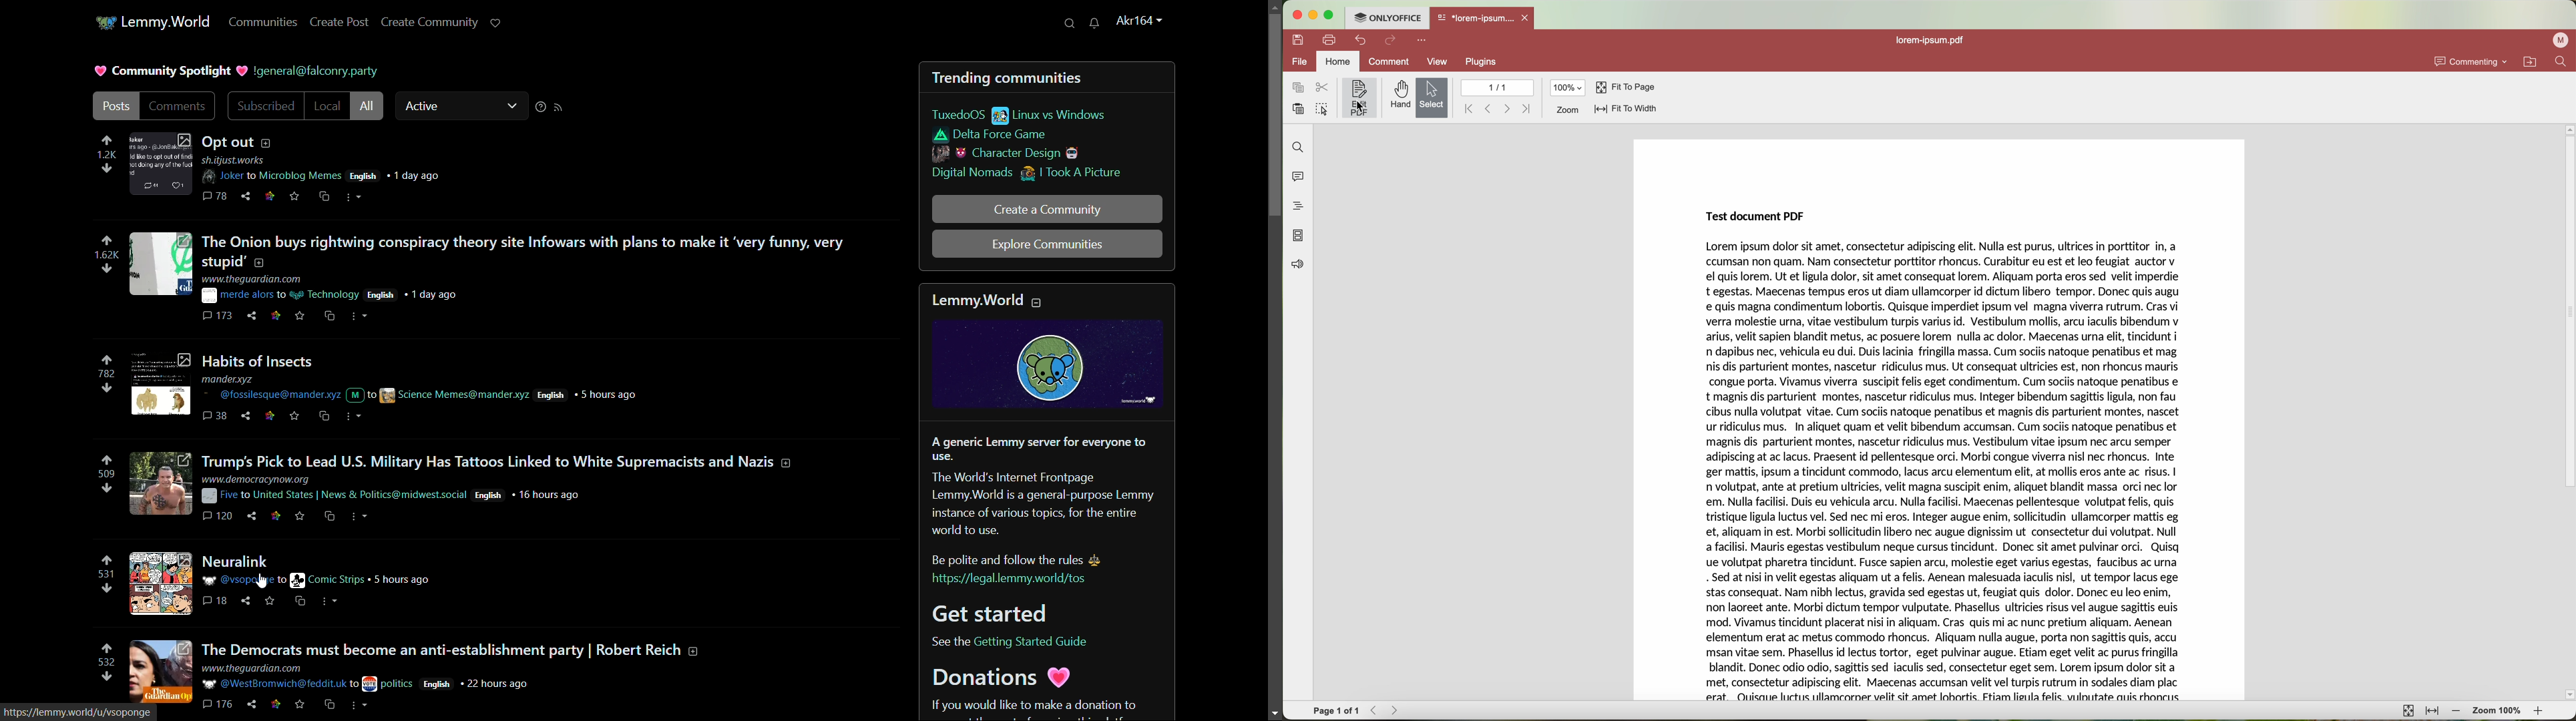 The height and width of the screenshot is (728, 2576). What do you see at coordinates (1300, 62) in the screenshot?
I see `file` at bounding box center [1300, 62].